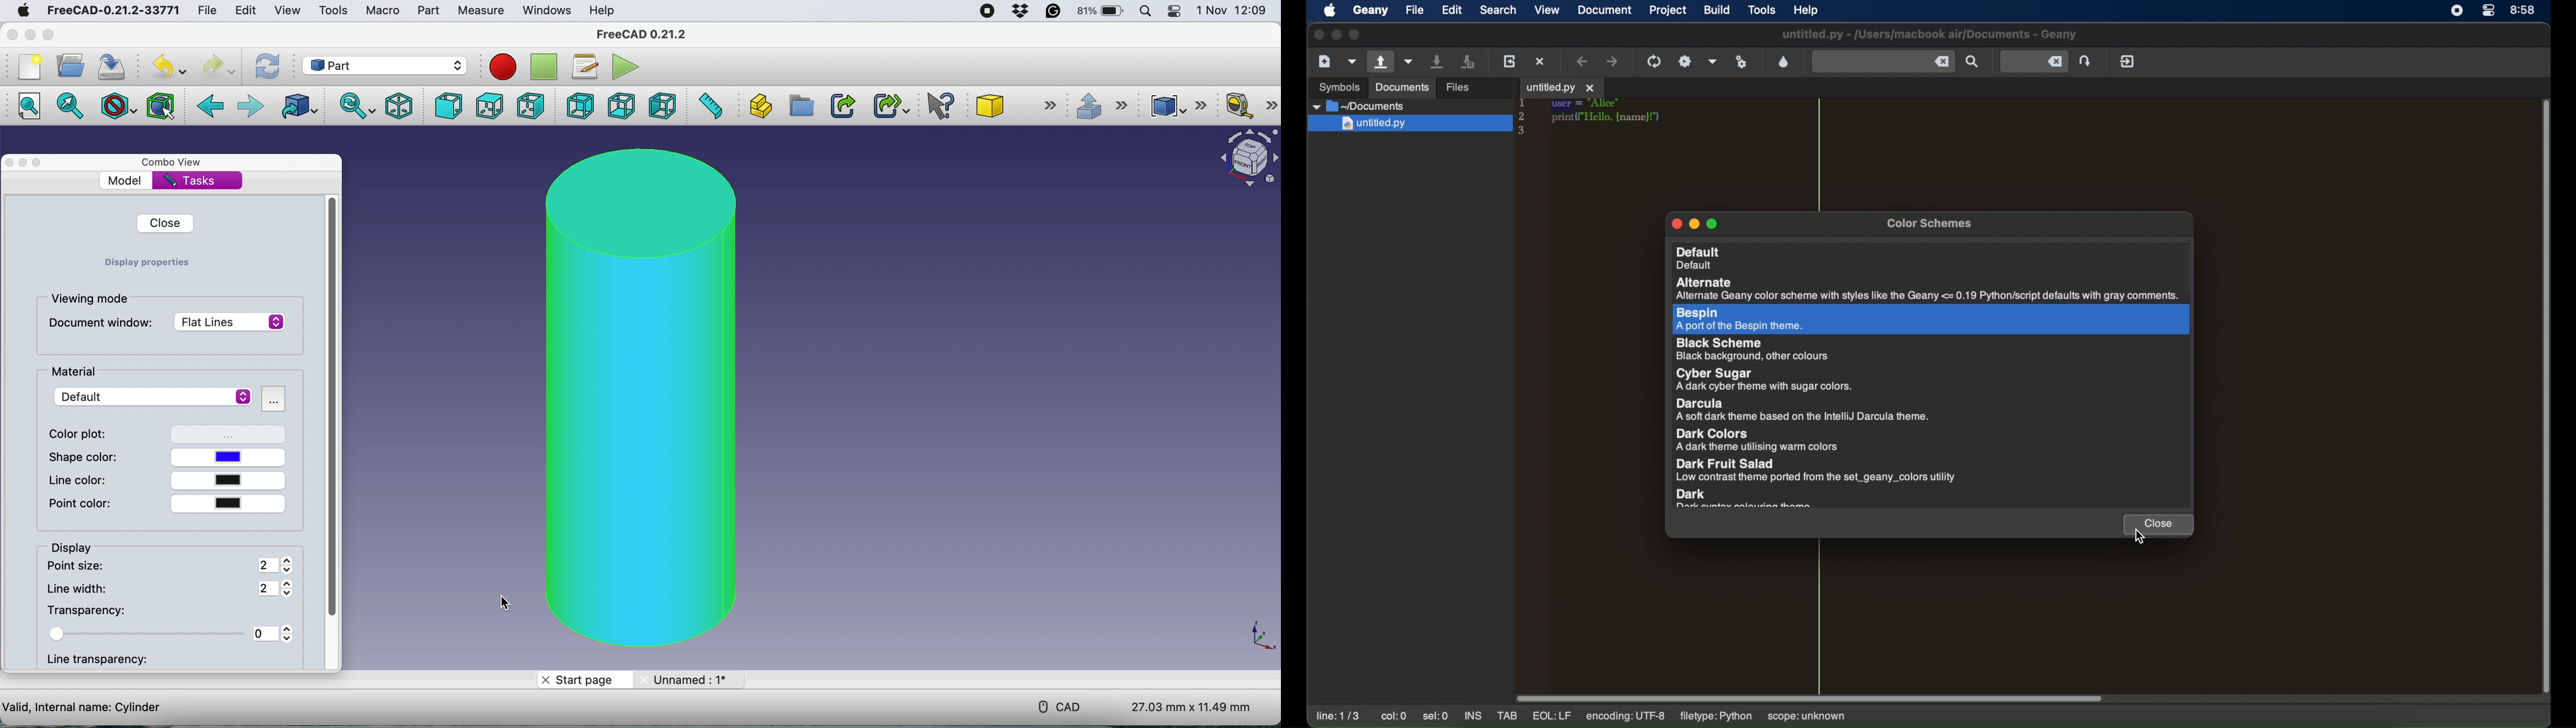 This screenshot has width=2576, height=728. I want to click on extrusions, so click(1106, 107).